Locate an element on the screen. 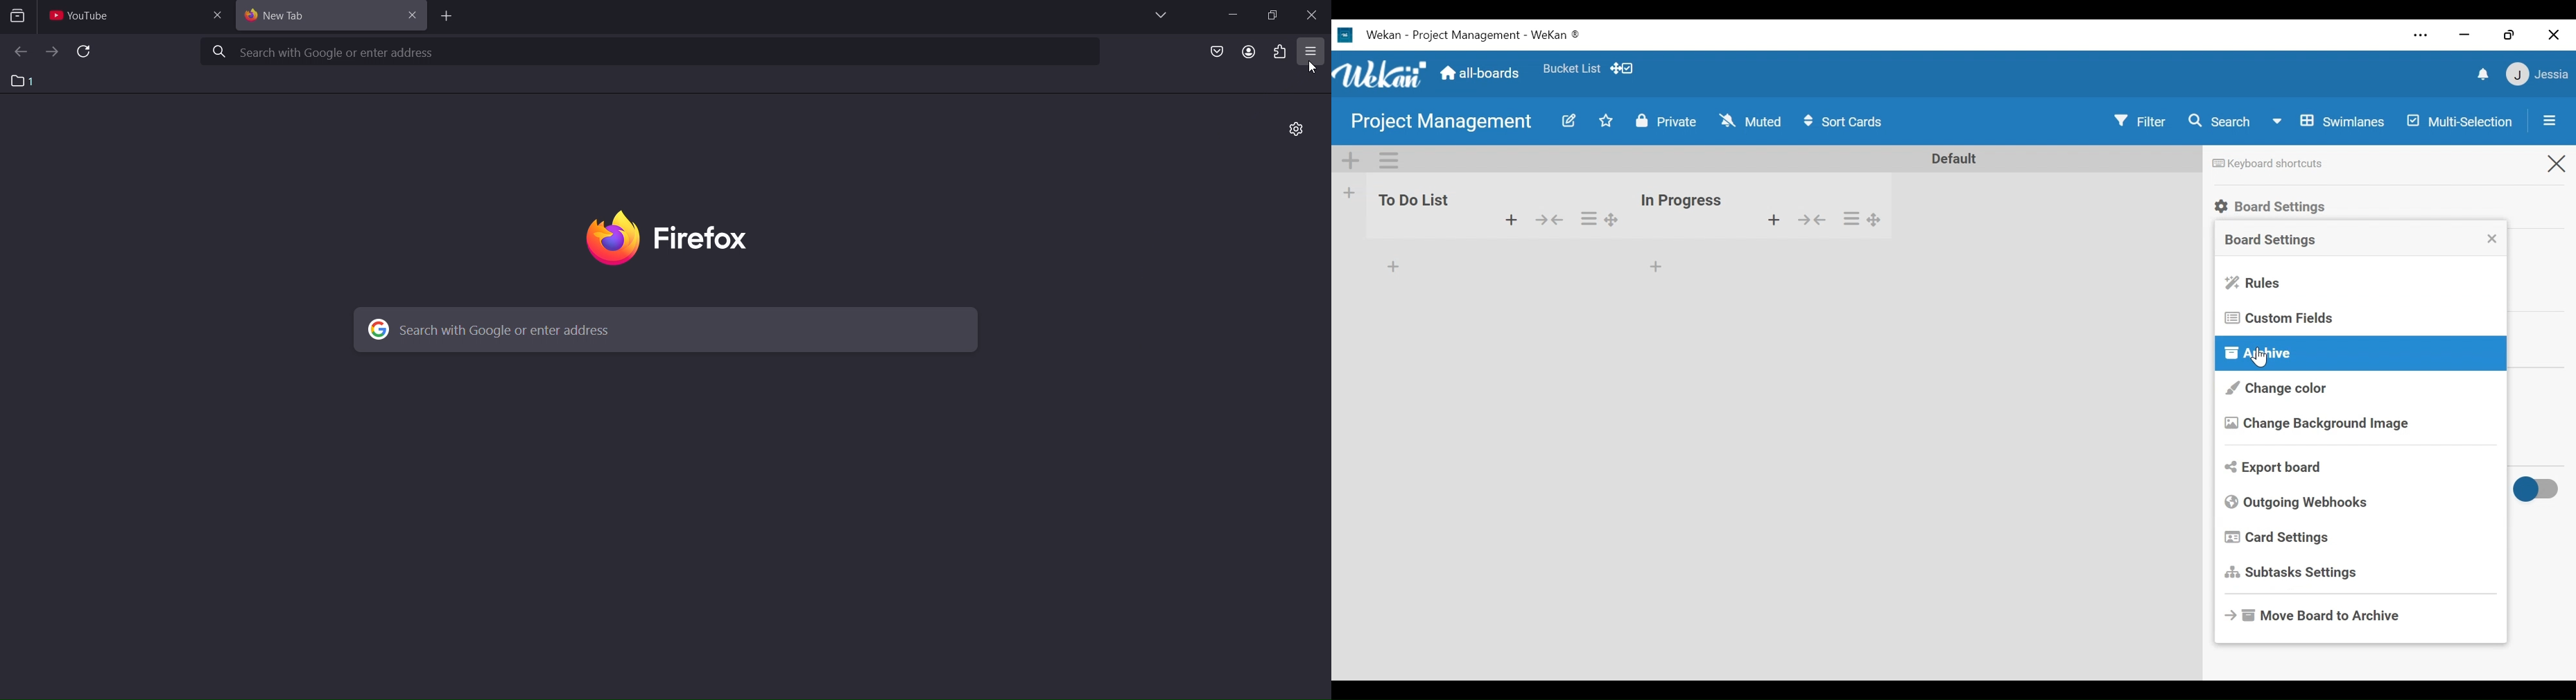  extensions is located at coordinates (1282, 52).